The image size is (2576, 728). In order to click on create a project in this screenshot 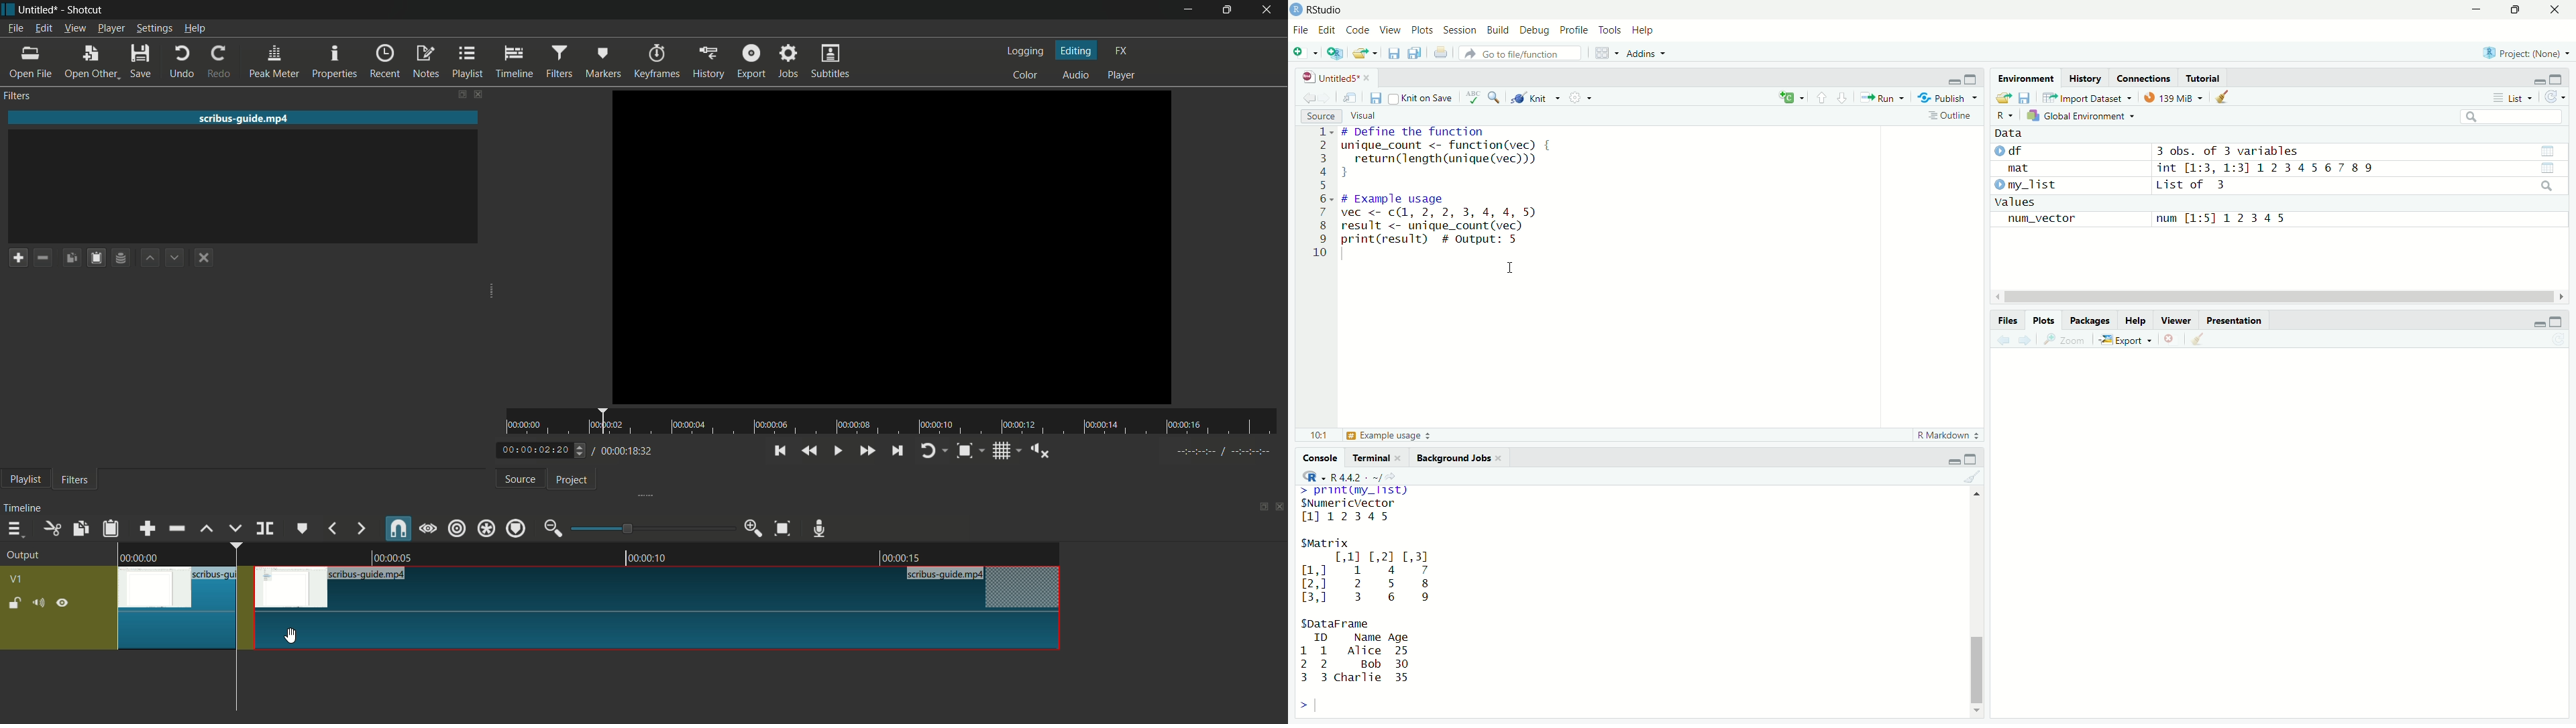, I will do `click(1337, 53)`.